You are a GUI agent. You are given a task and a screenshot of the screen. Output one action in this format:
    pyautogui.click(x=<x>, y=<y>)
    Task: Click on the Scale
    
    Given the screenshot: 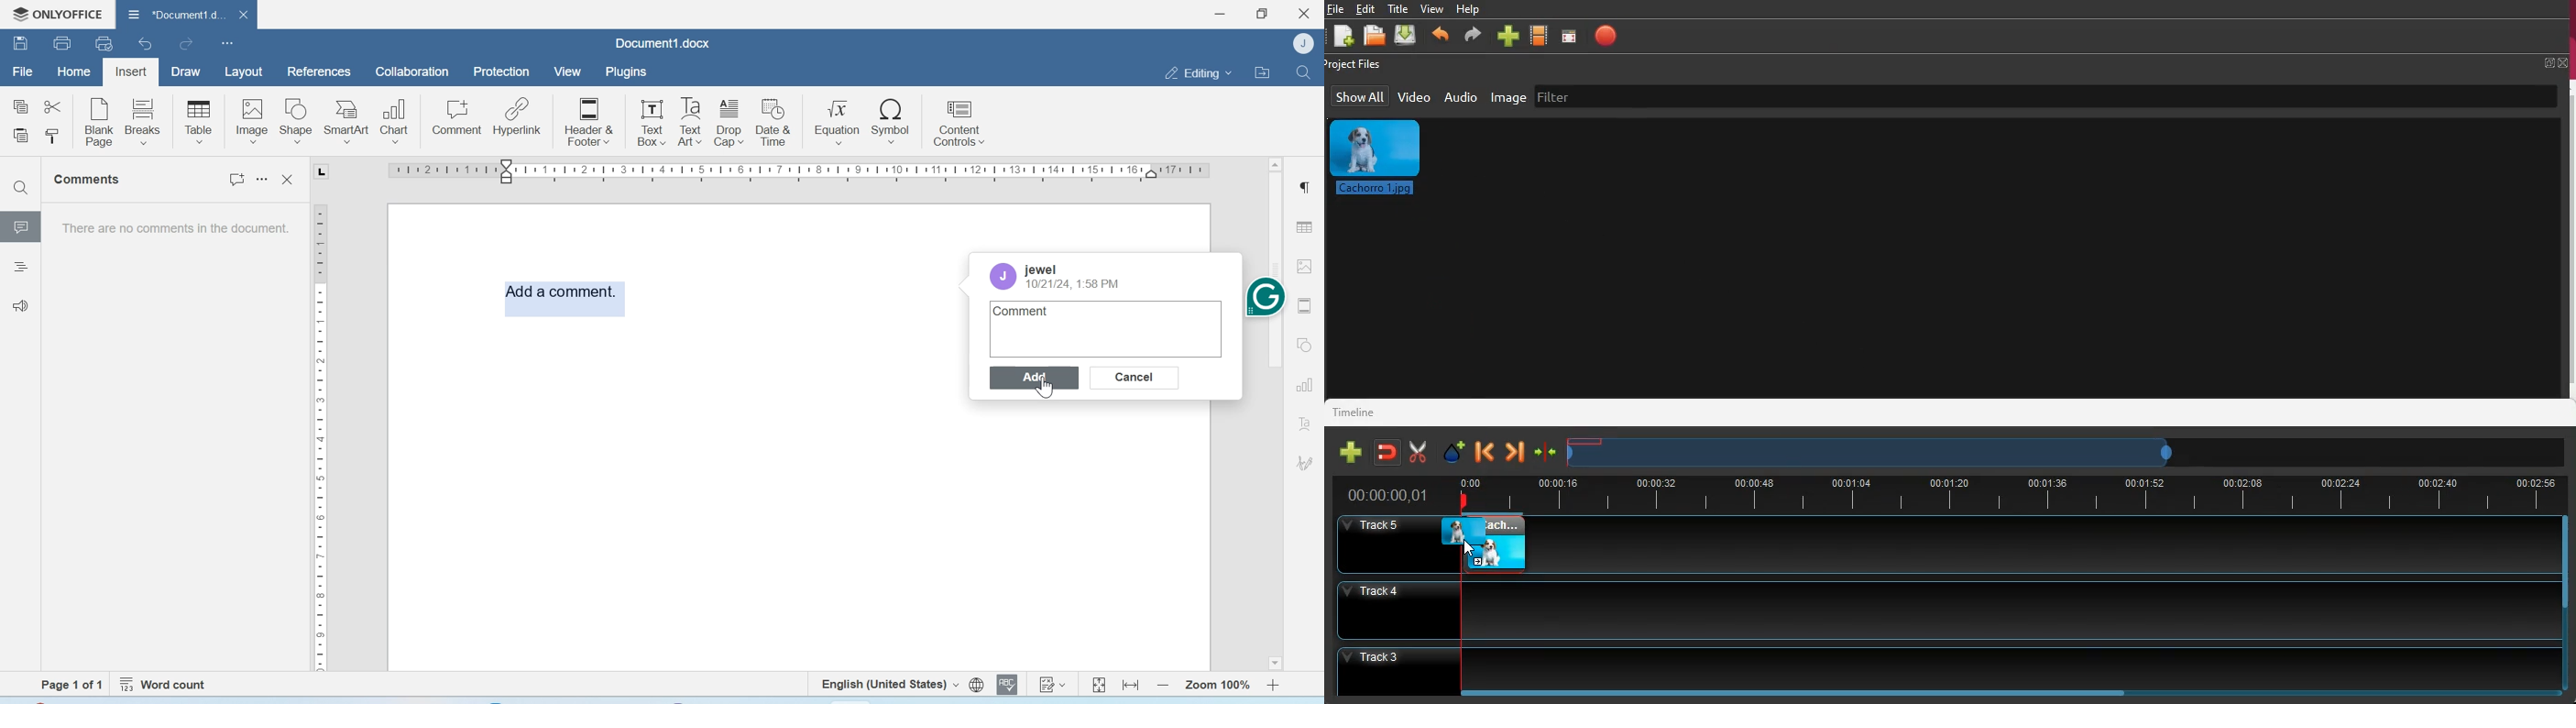 What is the action you would take?
    pyautogui.click(x=795, y=174)
    